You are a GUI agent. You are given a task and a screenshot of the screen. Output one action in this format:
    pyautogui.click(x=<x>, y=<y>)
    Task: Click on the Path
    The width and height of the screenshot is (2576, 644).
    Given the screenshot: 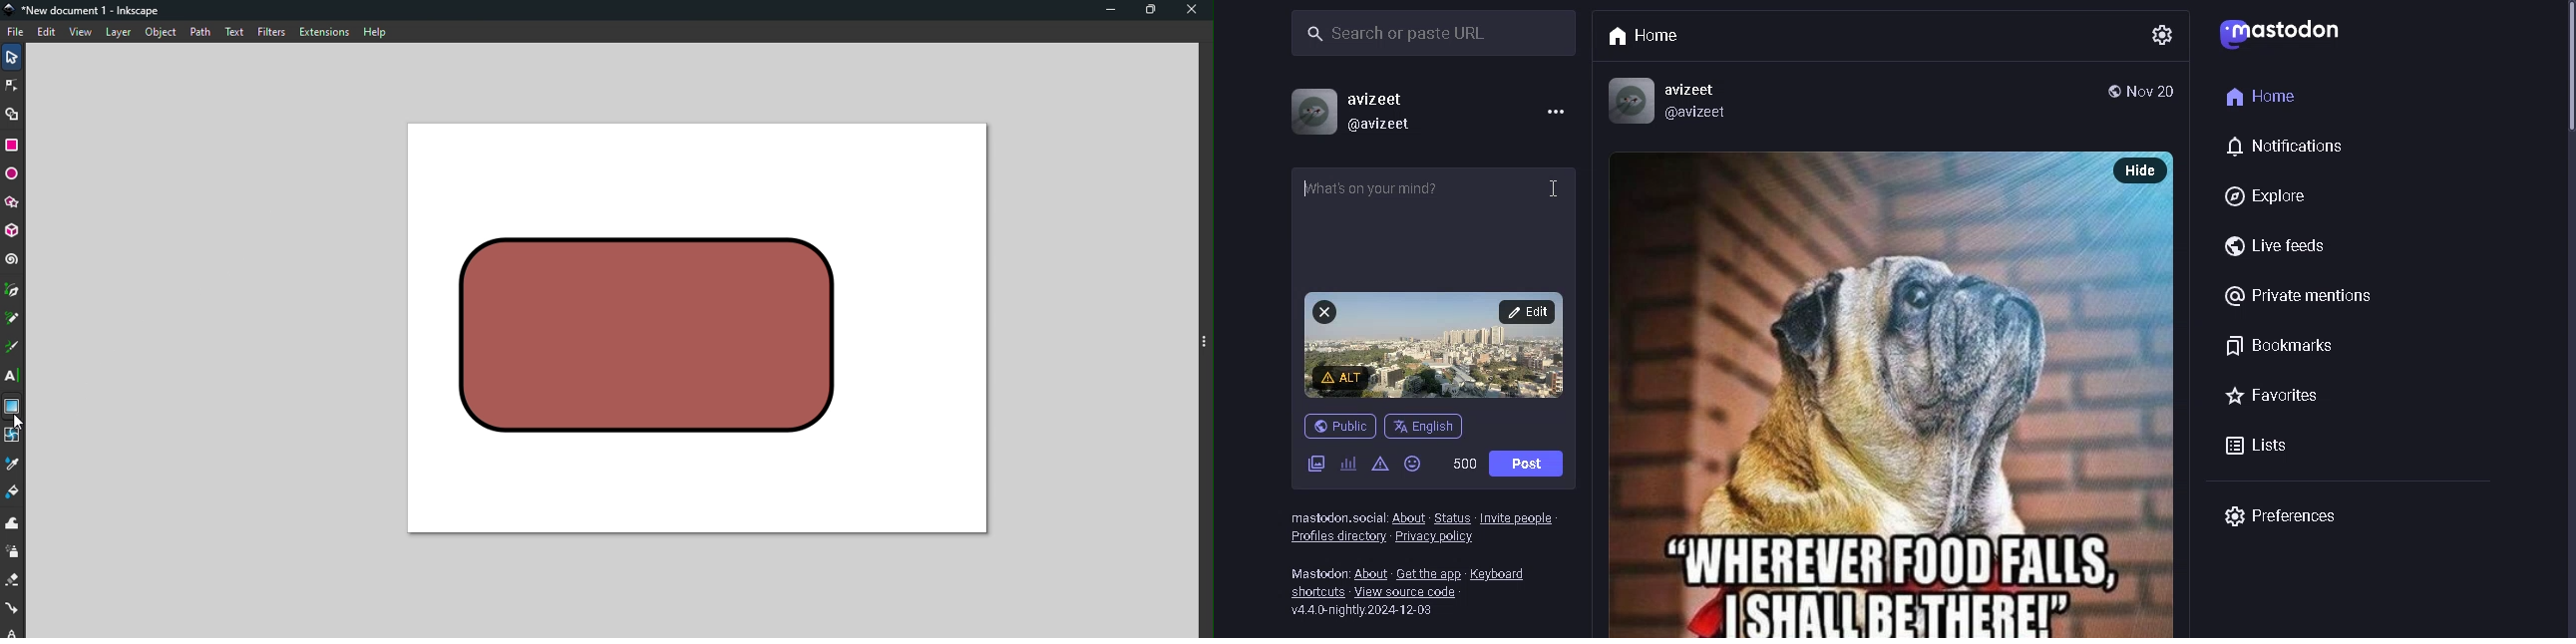 What is the action you would take?
    pyautogui.click(x=196, y=31)
    